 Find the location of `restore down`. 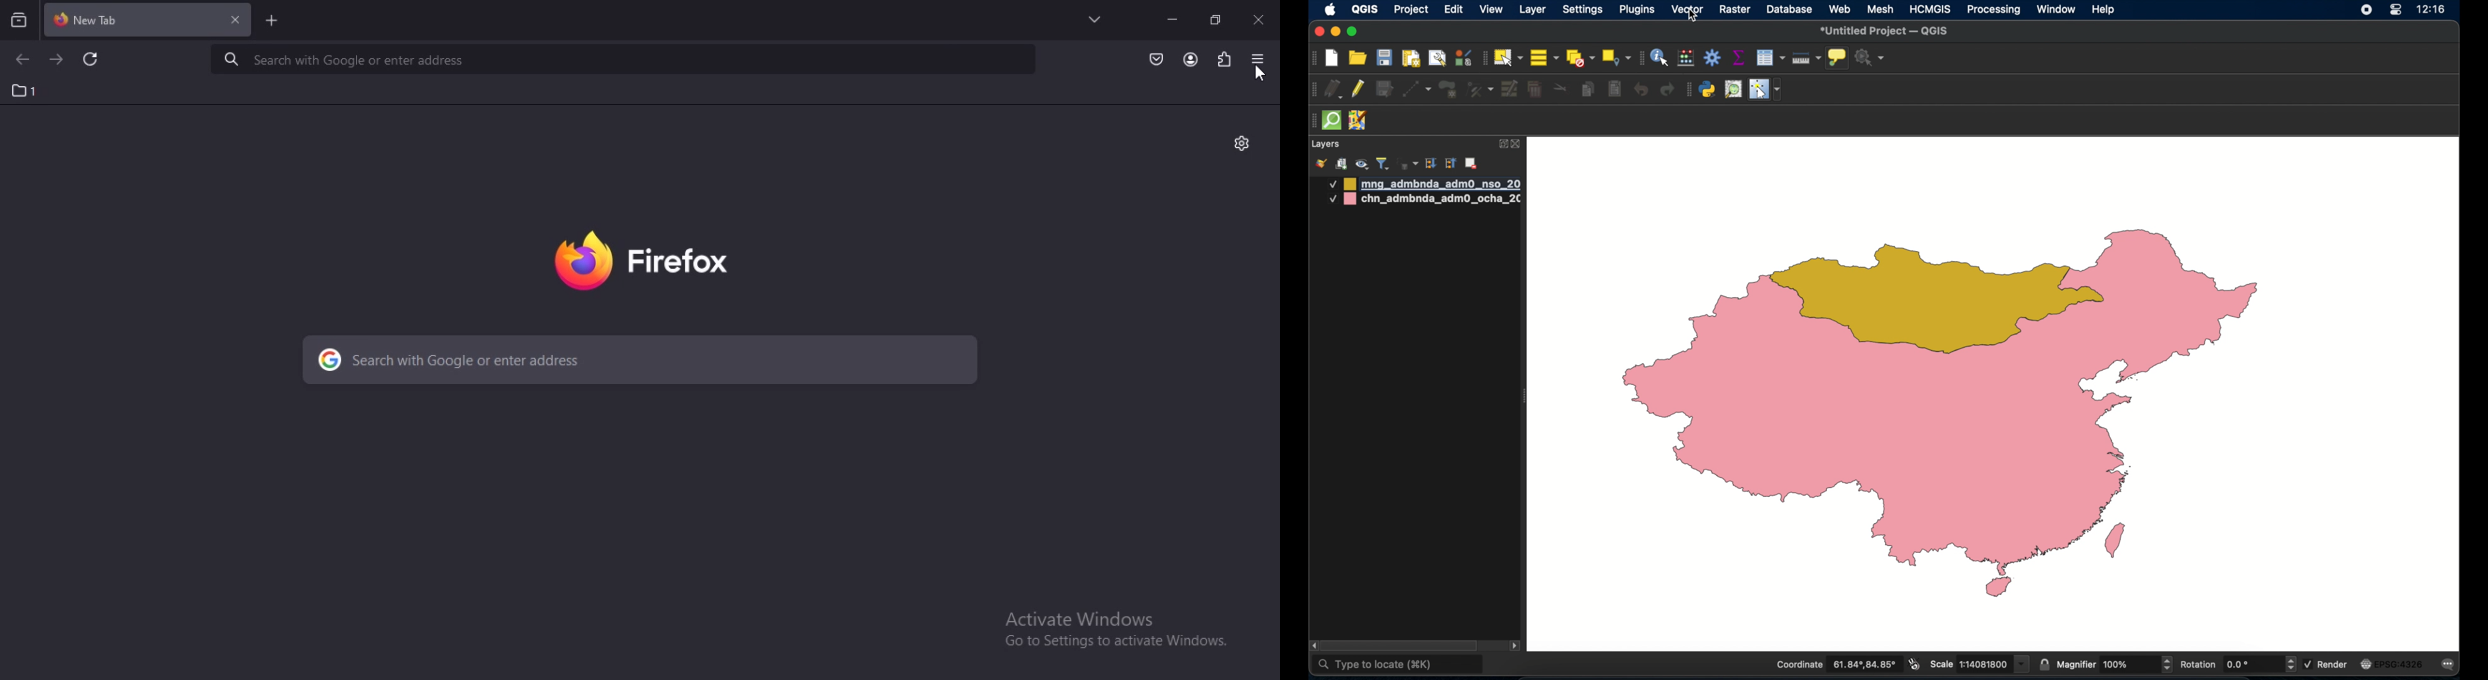

restore down is located at coordinates (1214, 20).